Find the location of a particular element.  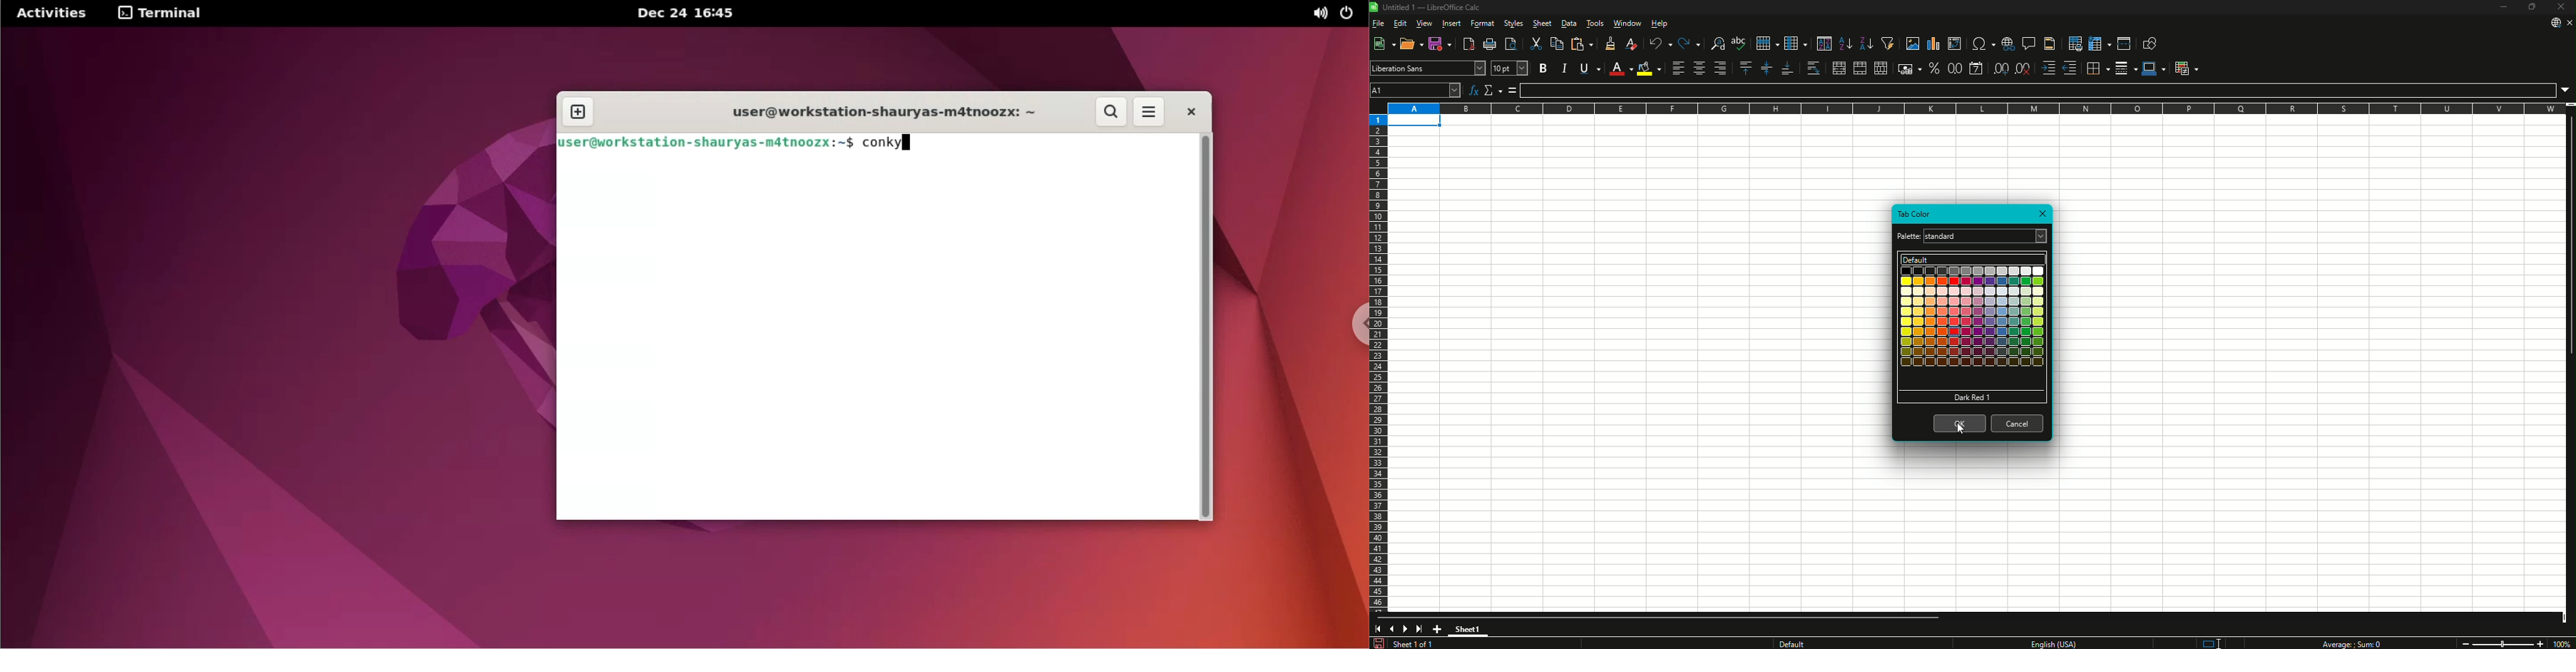

Minimize is located at coordinates (2504, 6).